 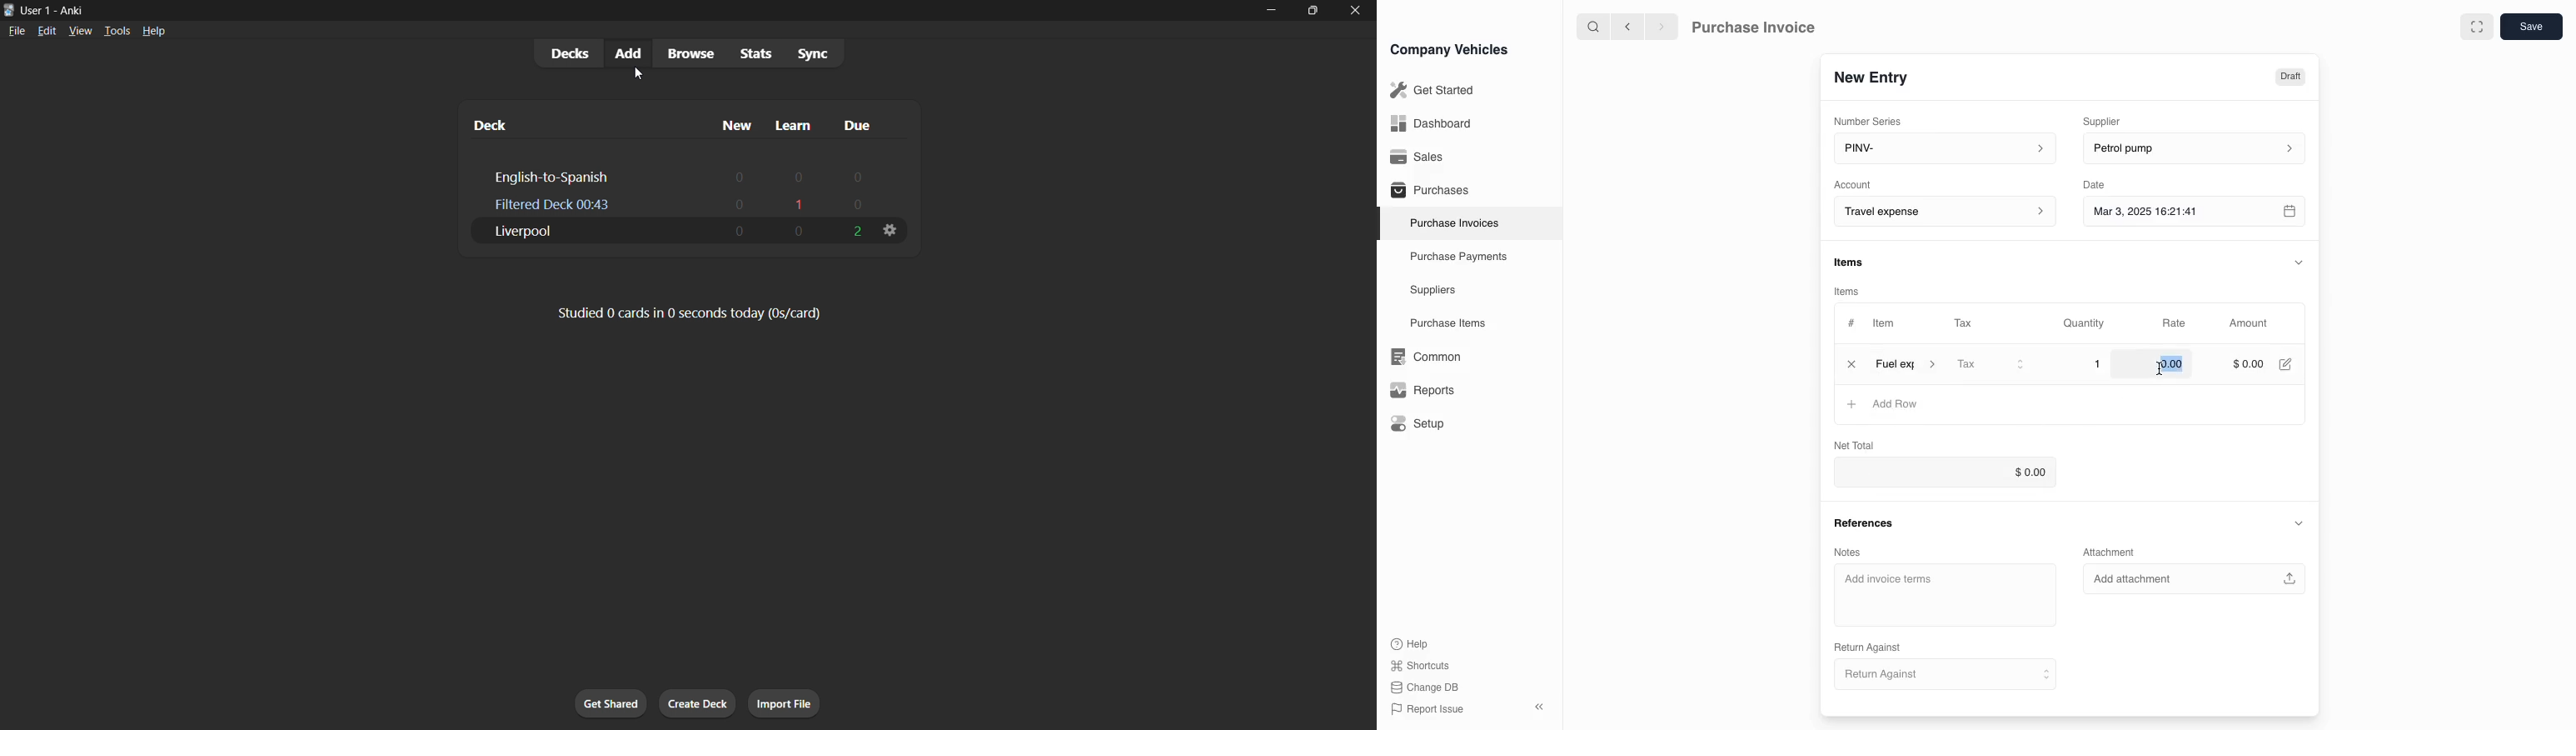 I want to click on Purchase Invoices, so click(x=1451, y=222).